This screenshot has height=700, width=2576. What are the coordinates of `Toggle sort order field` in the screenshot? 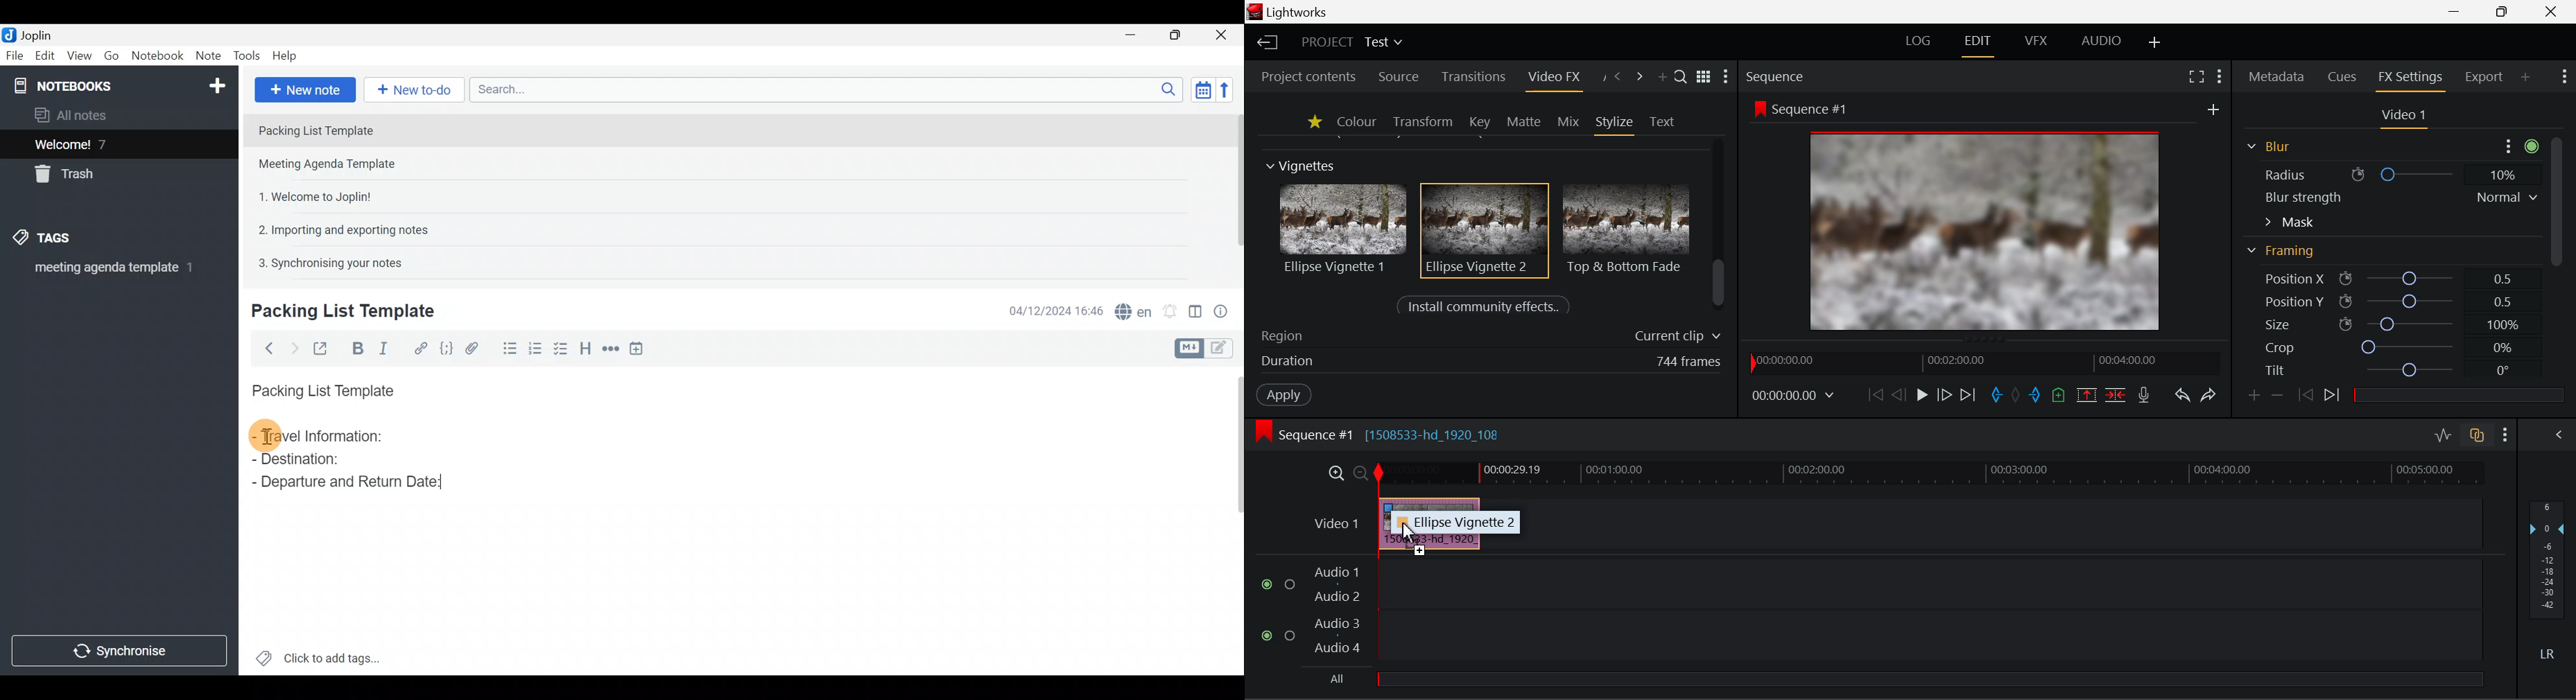 It's located at (1199, 89).